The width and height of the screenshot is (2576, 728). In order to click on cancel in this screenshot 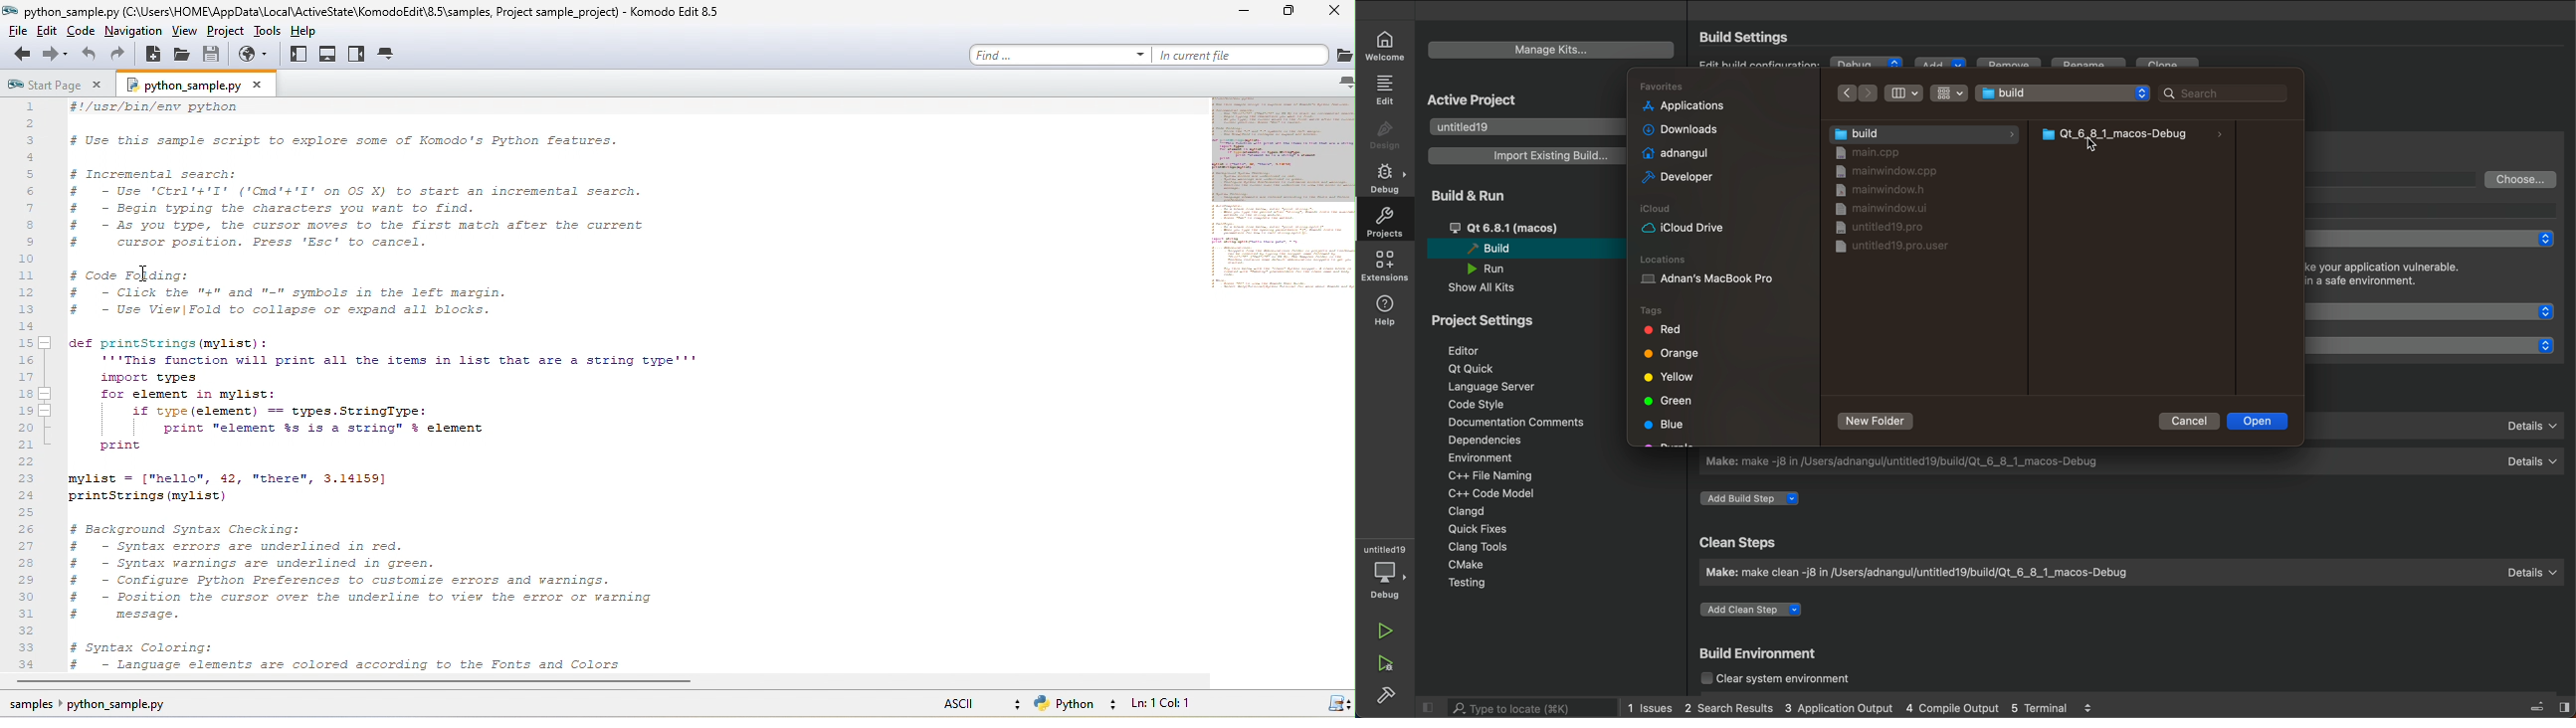, I will do `click(2186, 420)`.